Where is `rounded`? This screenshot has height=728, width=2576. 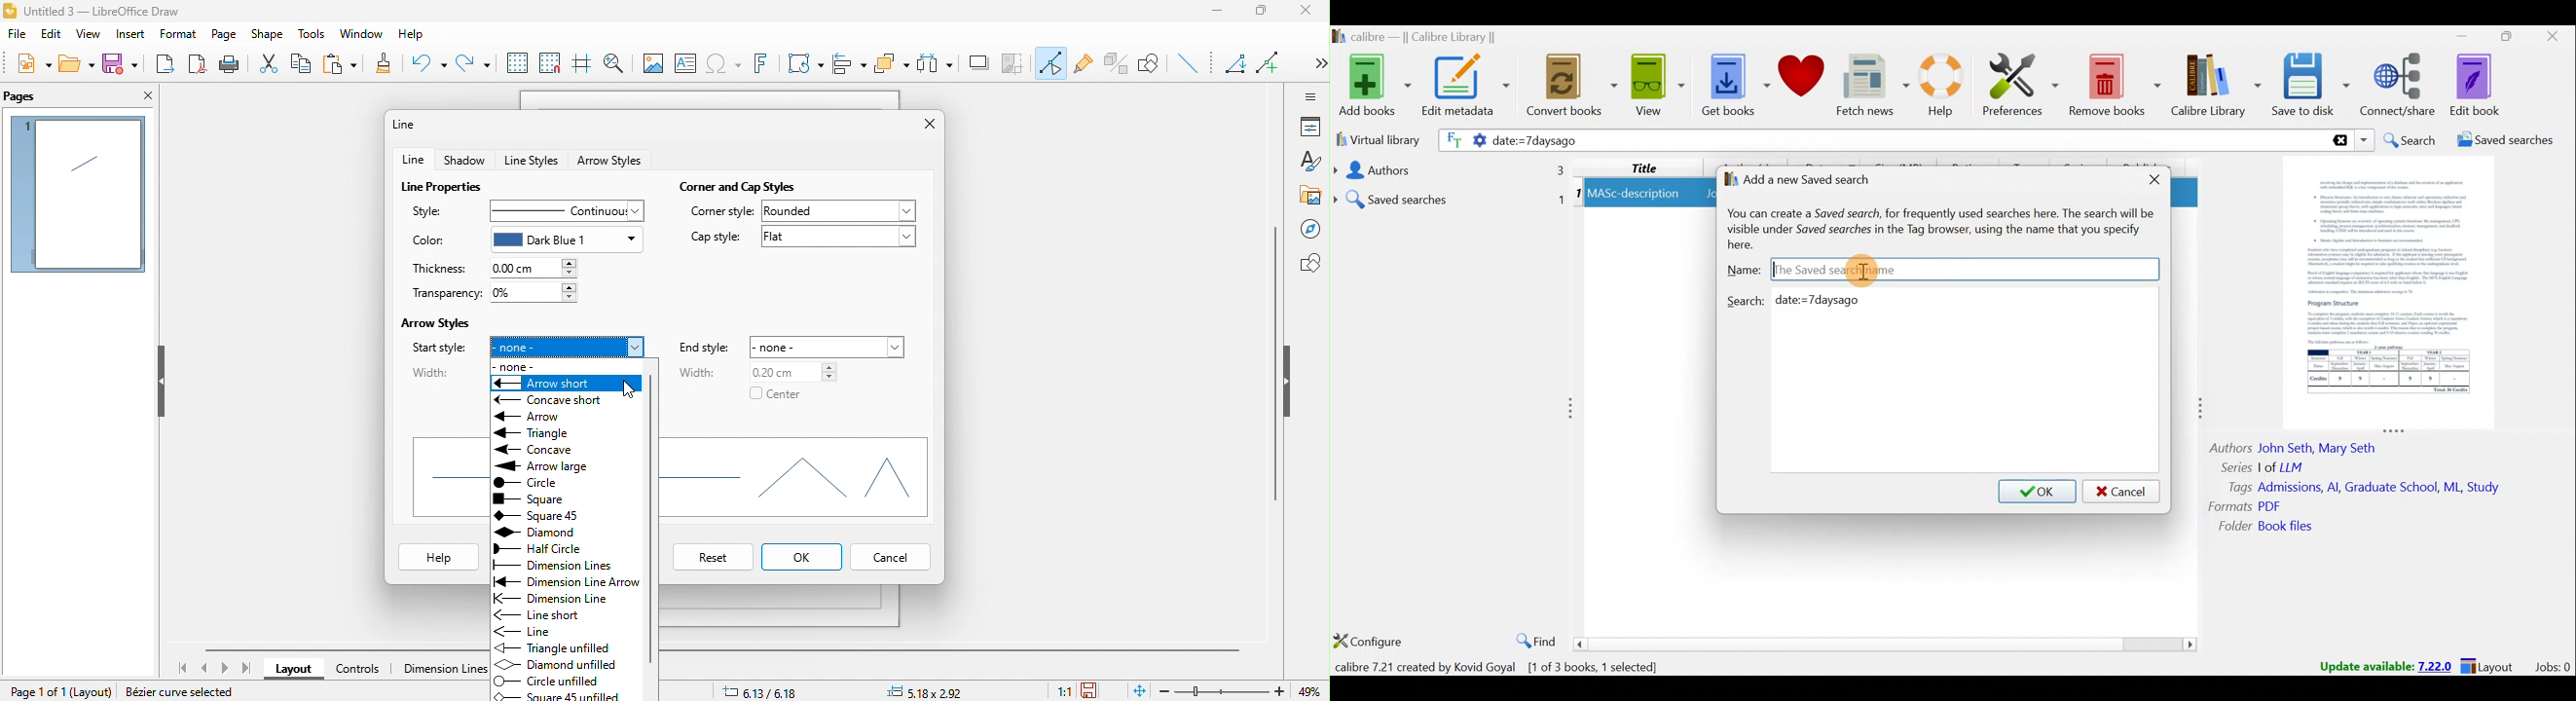
rounded is located at coordinates (841, 211).